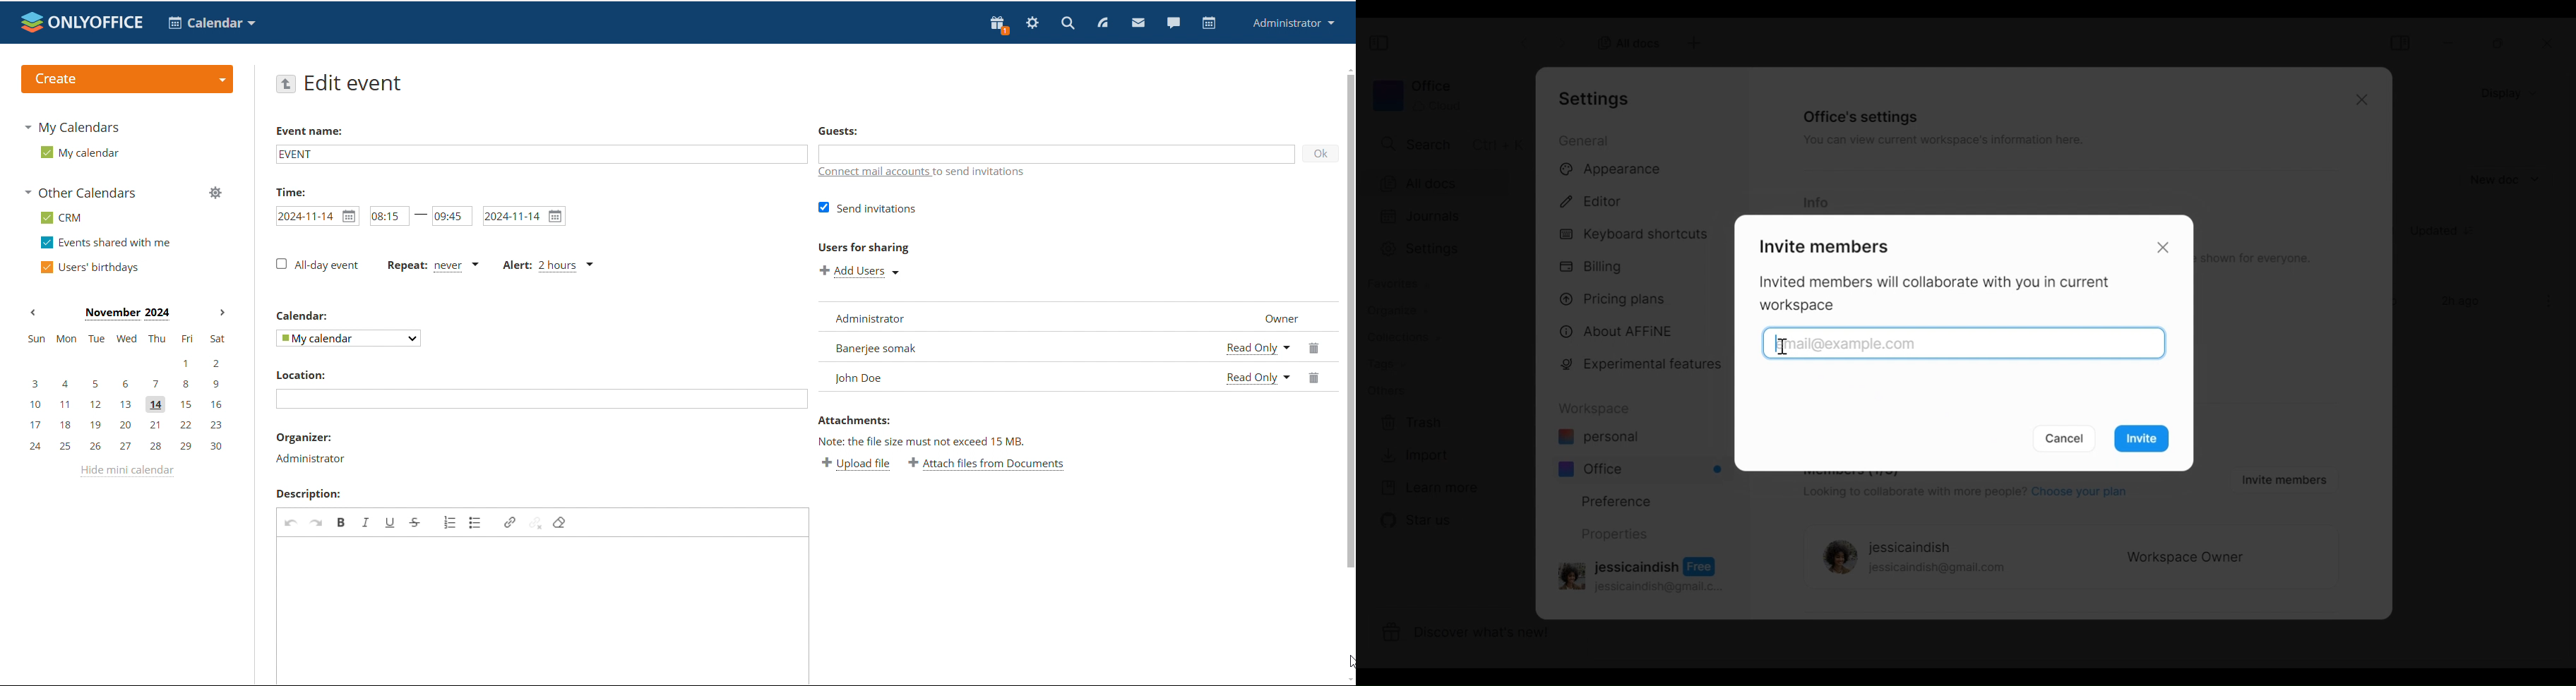  I want to click on personal, so click(1598, 438).